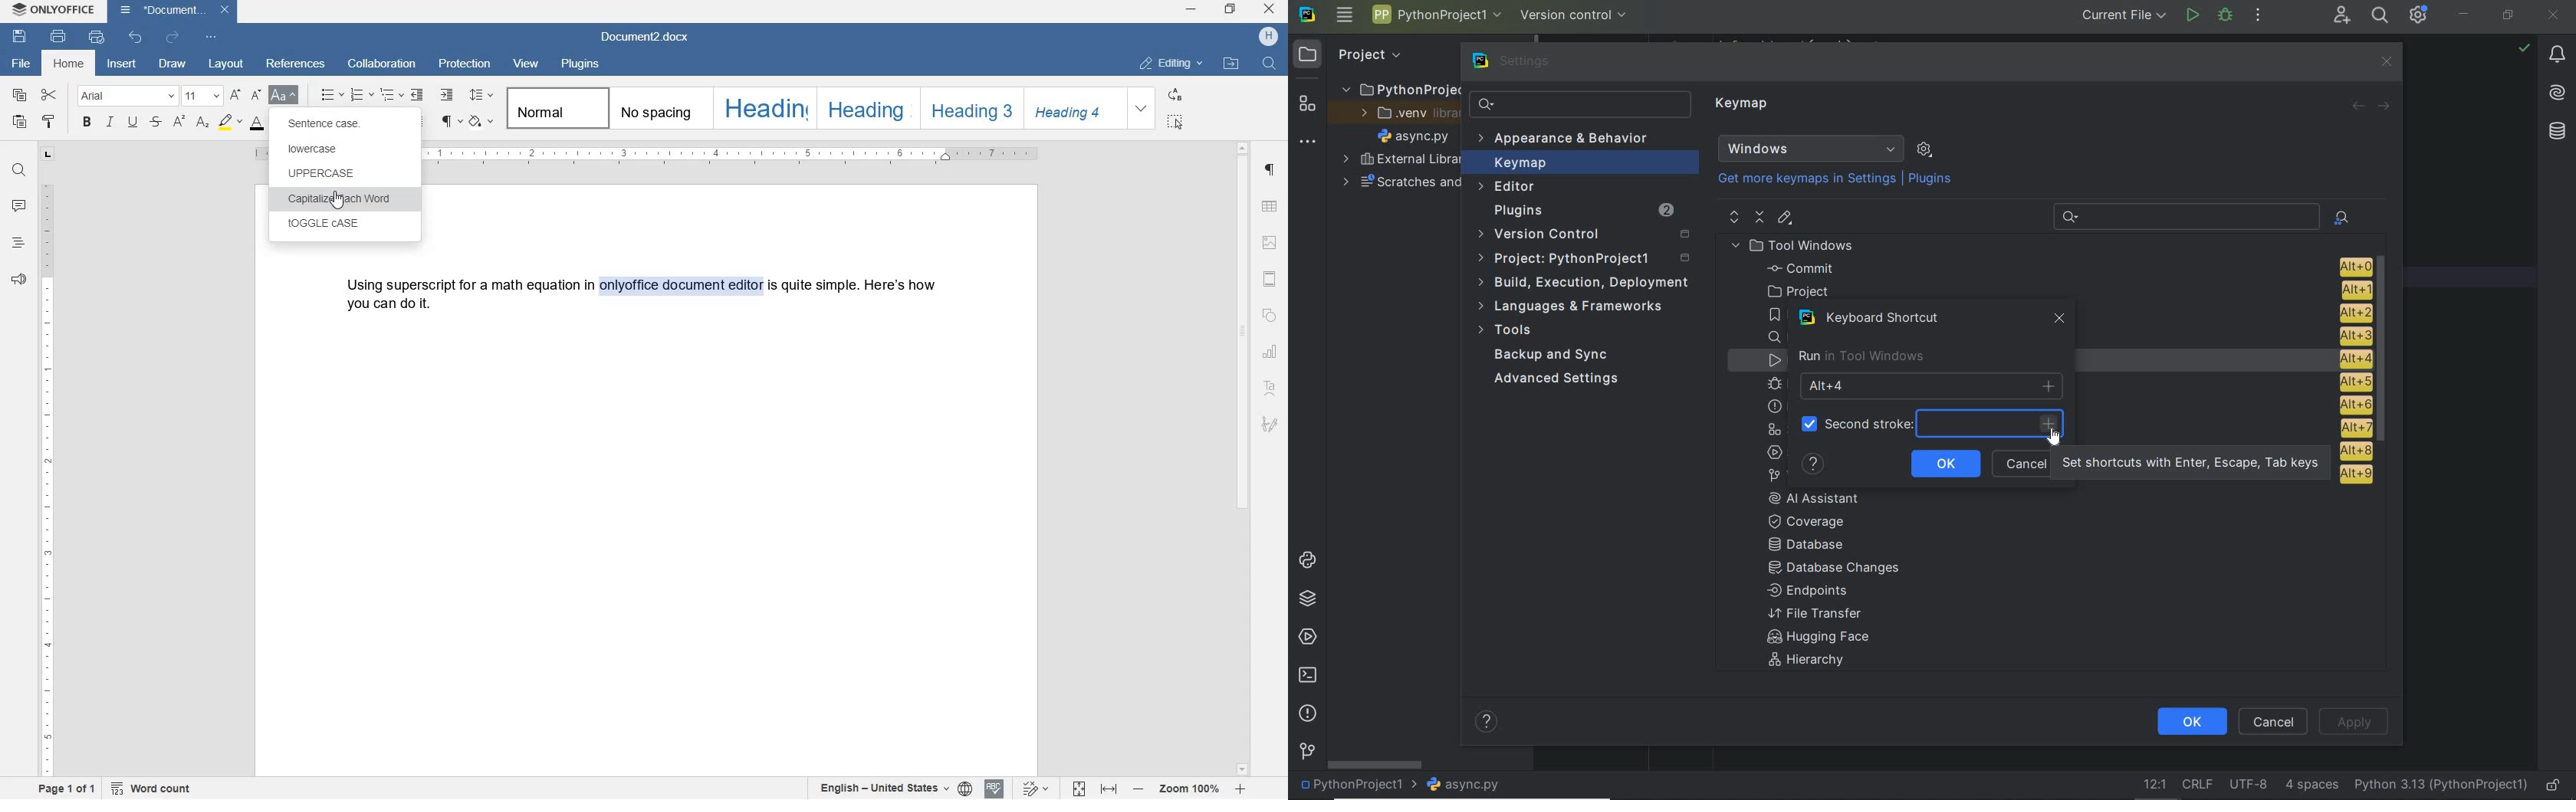  Describe the element at coordinates (19, 280) in the screenshot. I see `feedback & support` at that location.